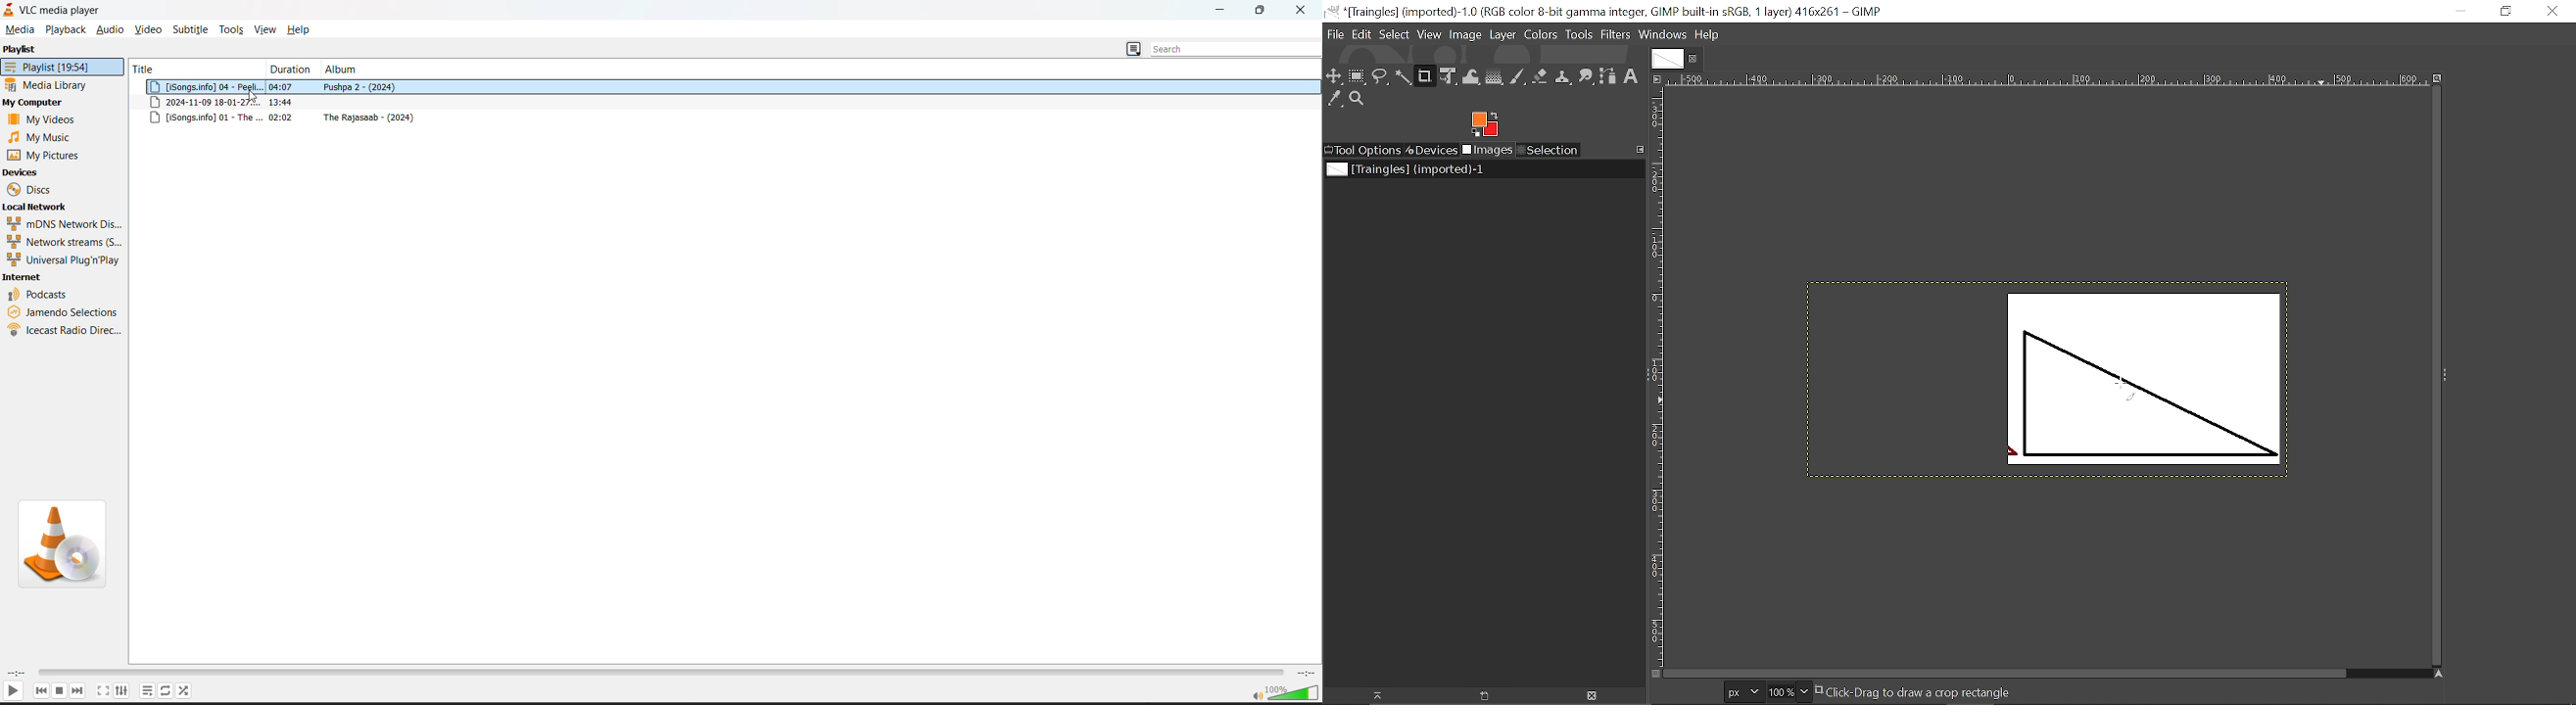 The width and height of the screenshot is (2576, 728). What do you see at coordinates (38, 293) in the screenshot?
I see `podcasts` at bounding box center [38, 293].